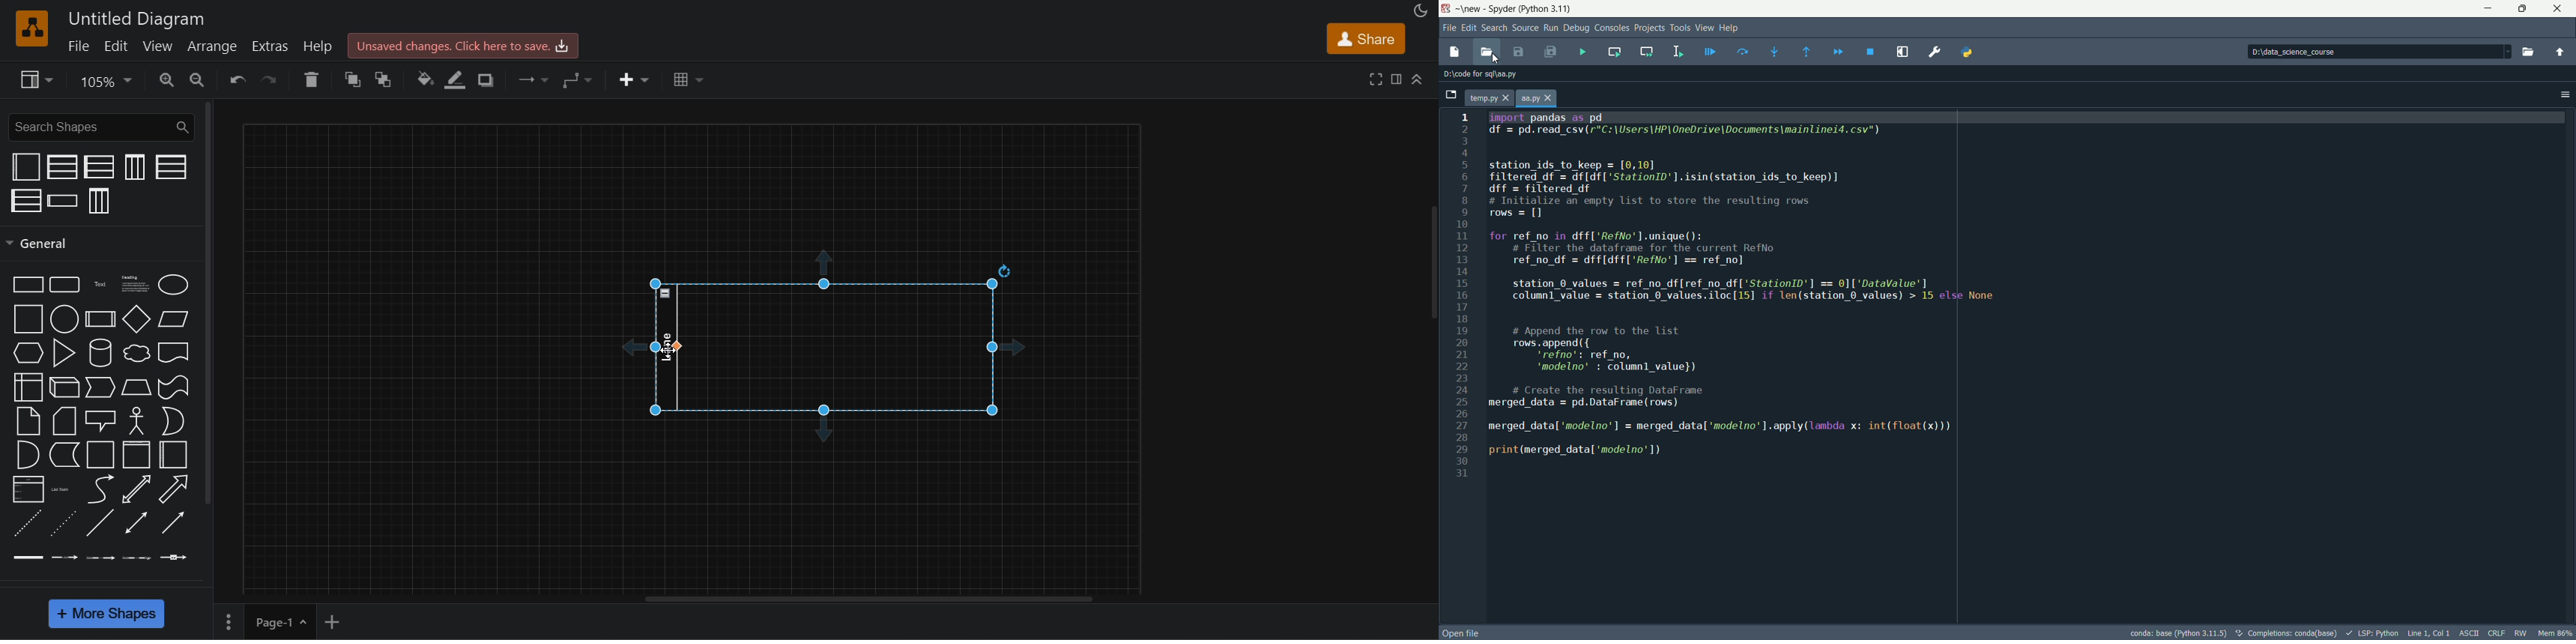 The width and height of the screenshot is (2576, 644). Describe the element at coordinates (1367, 38) in the screenshot. I see `share` at that location.